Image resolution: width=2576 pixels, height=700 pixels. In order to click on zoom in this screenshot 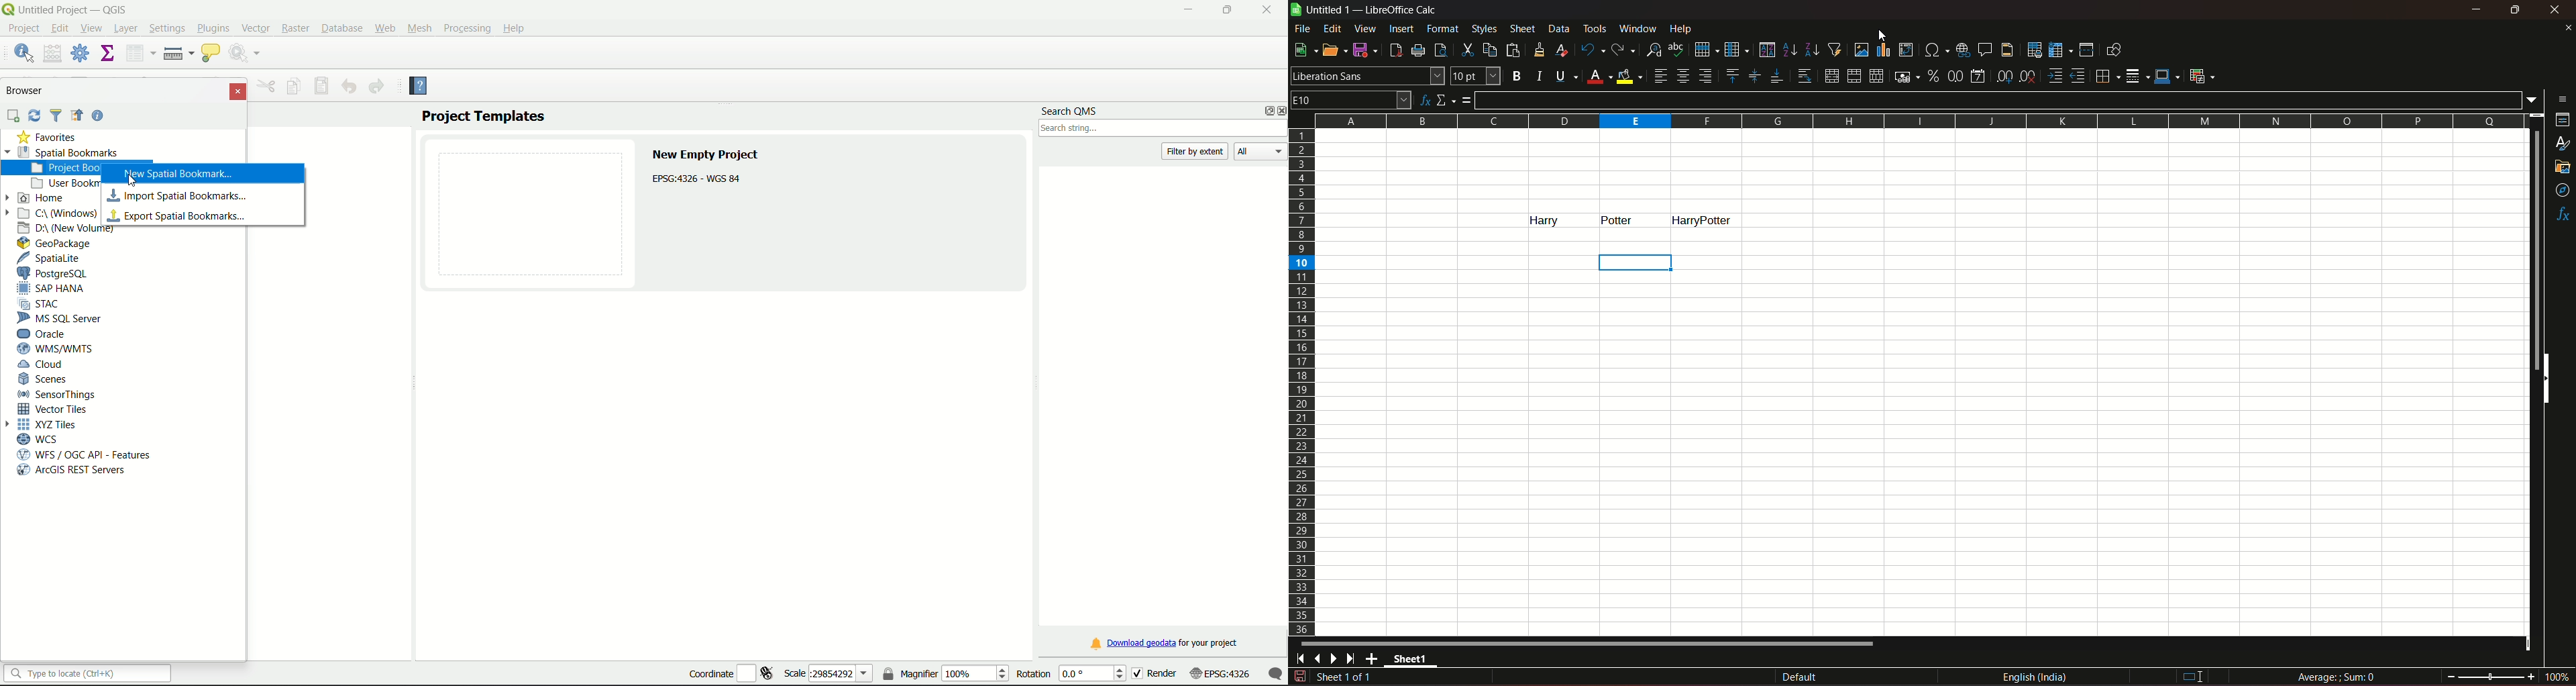, I will do `click(2508, 675)`.